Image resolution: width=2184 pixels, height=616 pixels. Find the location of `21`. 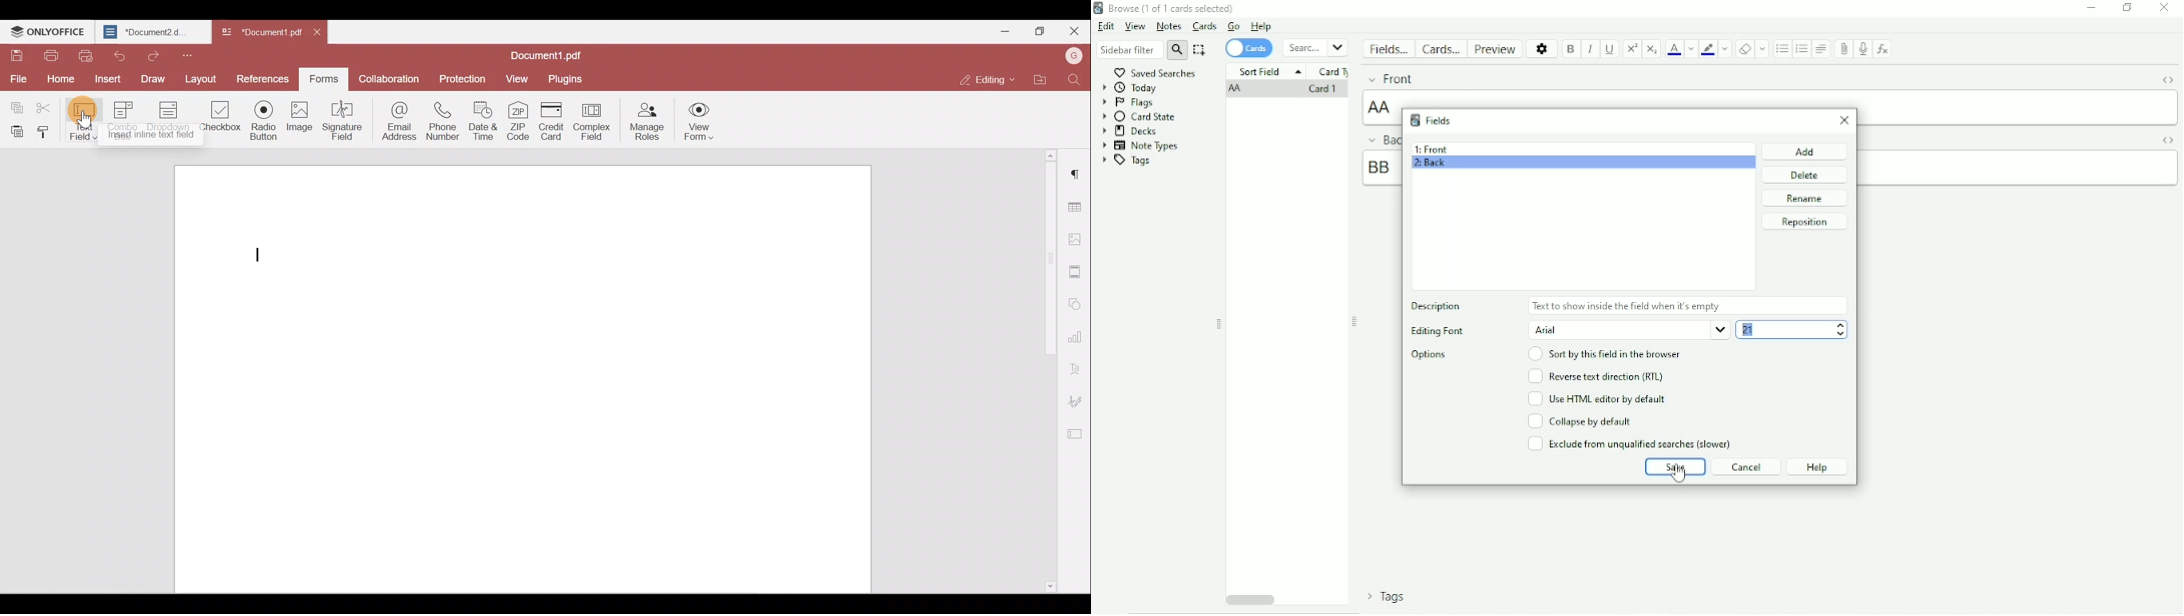

21 is located at coordinates (1750, 329).